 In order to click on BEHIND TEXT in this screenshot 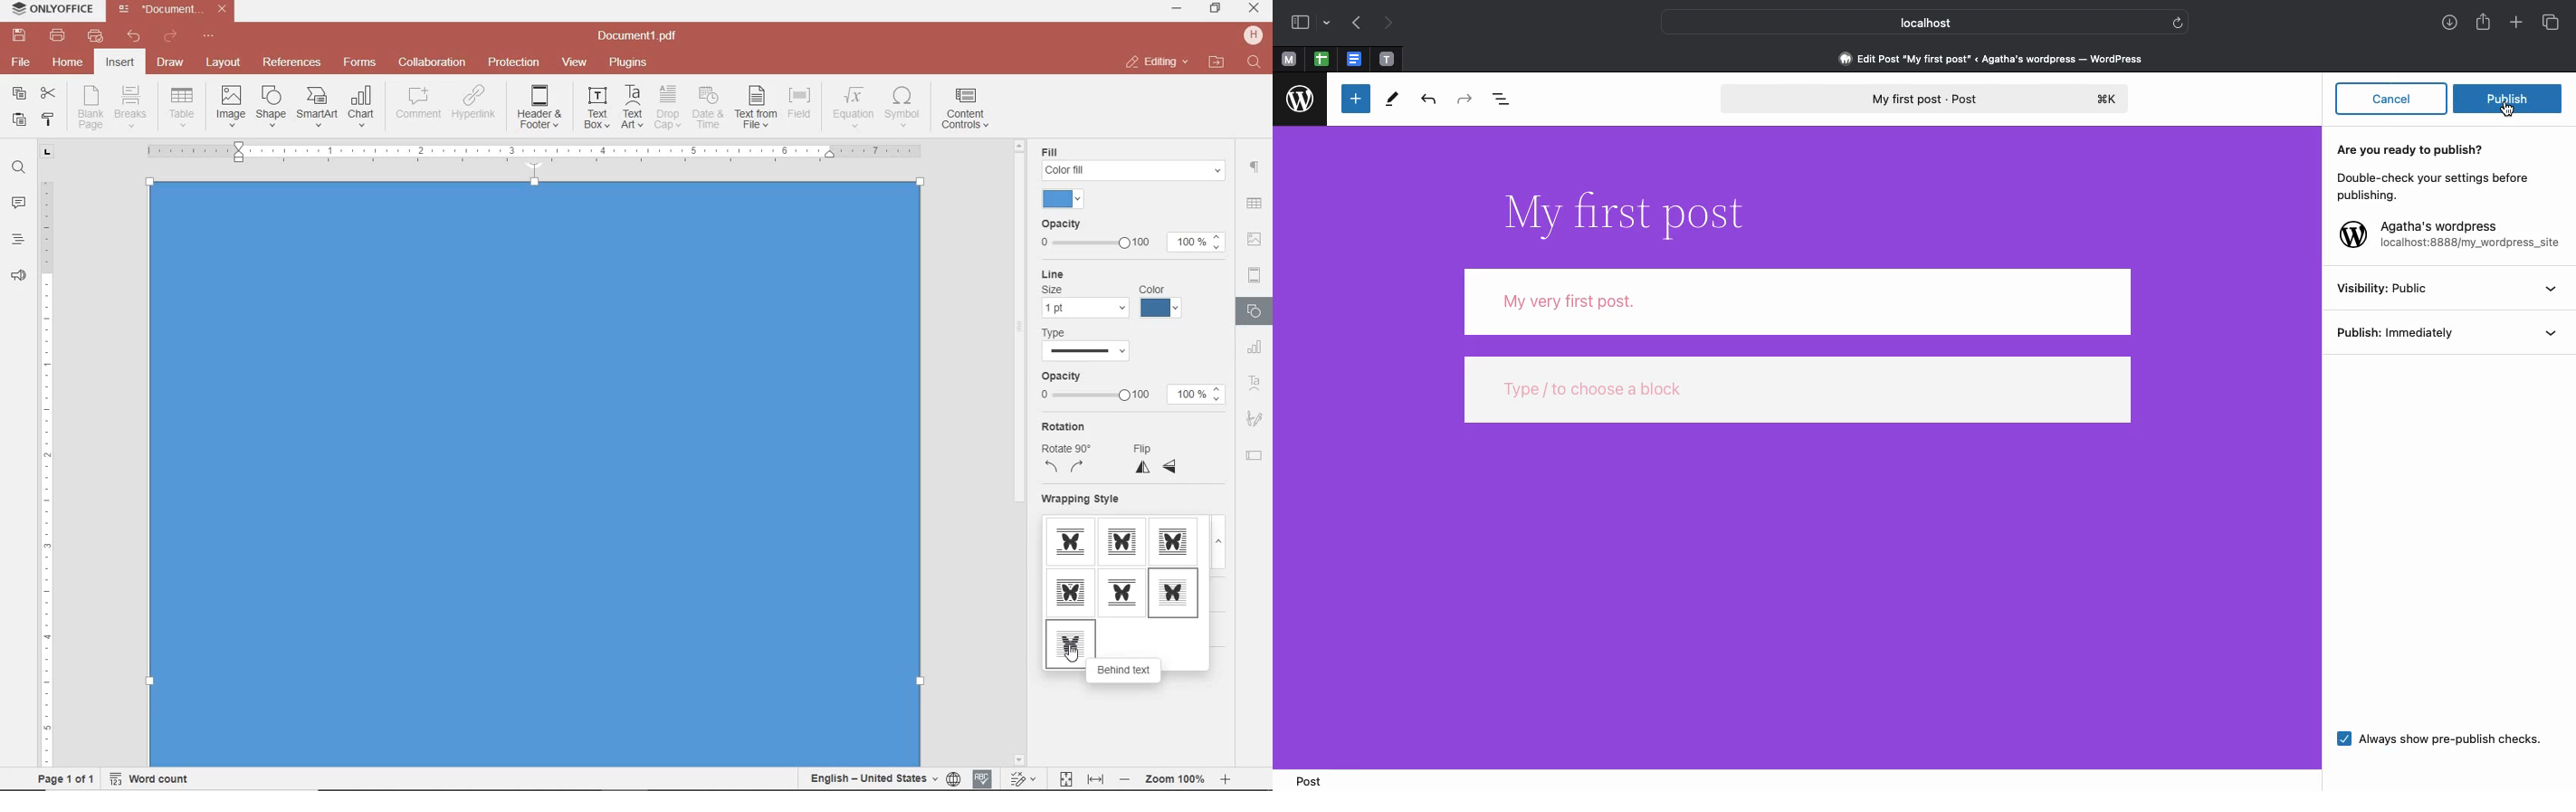, I will do `click(1127, 671)`.